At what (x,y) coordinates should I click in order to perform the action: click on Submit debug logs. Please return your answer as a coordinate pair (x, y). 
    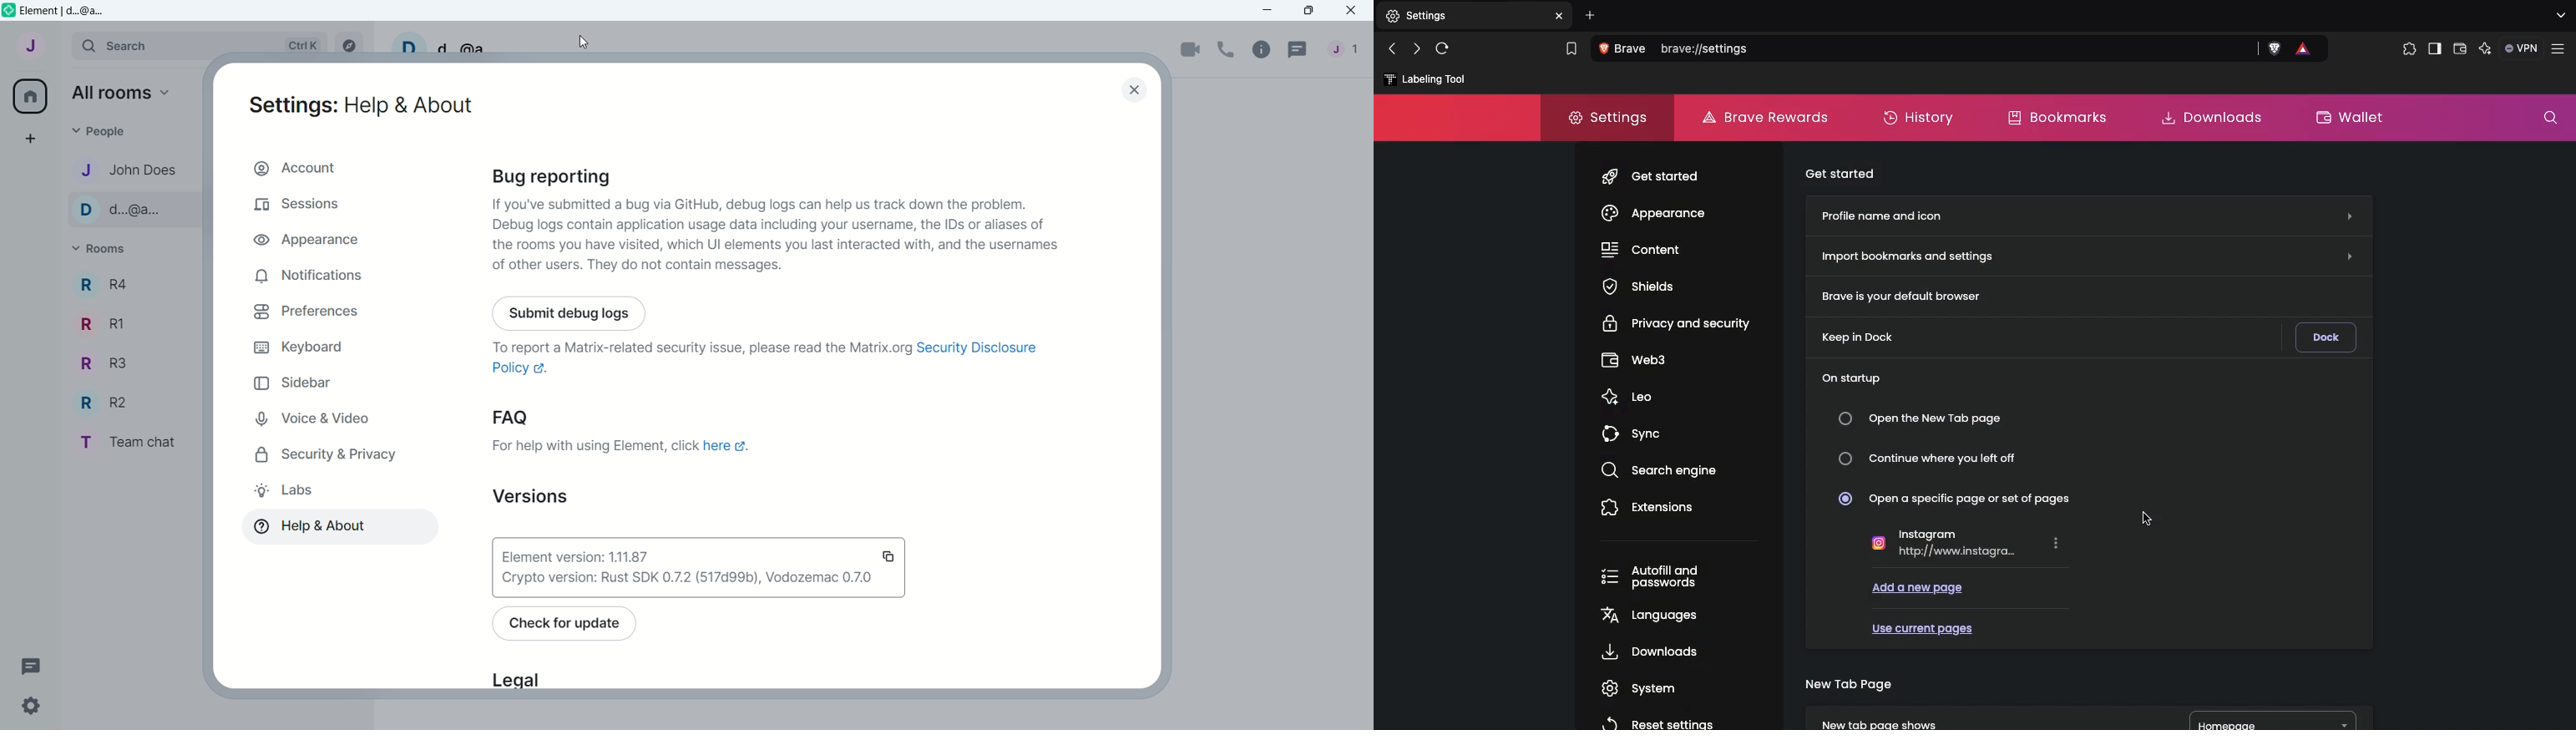
    Looking at the image, I should click on (573, 310).